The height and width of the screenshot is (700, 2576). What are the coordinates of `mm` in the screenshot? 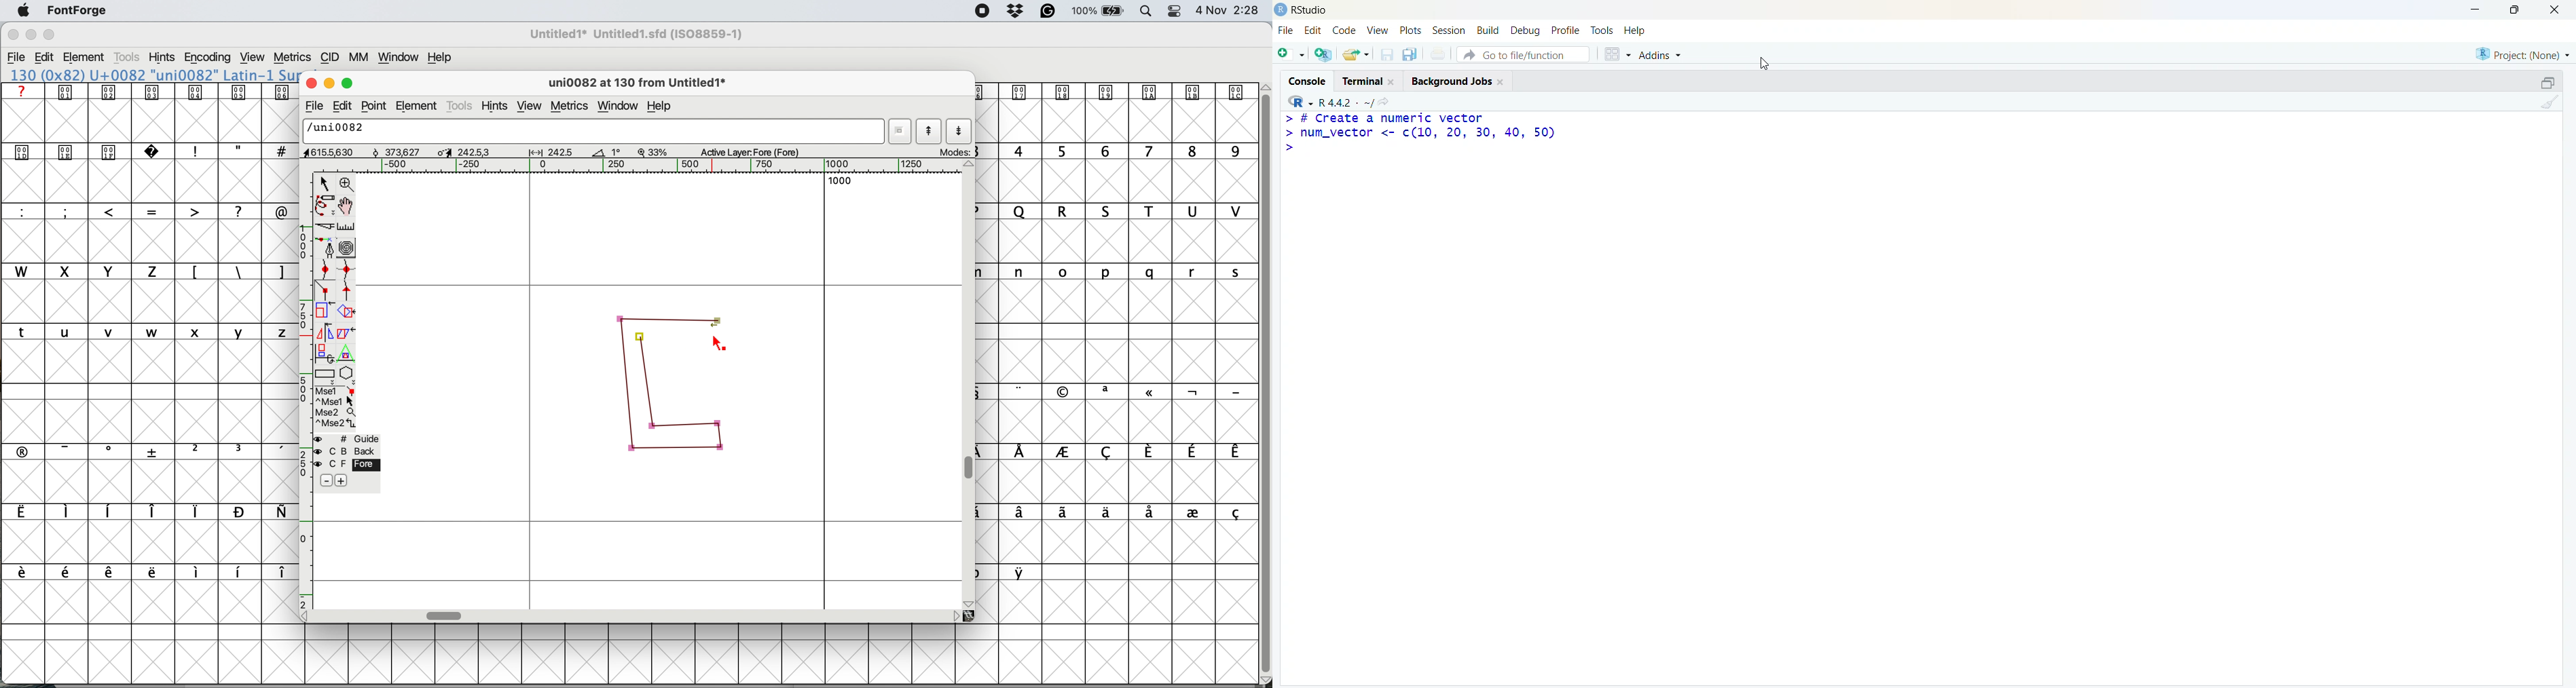 It's located at (362, 57).